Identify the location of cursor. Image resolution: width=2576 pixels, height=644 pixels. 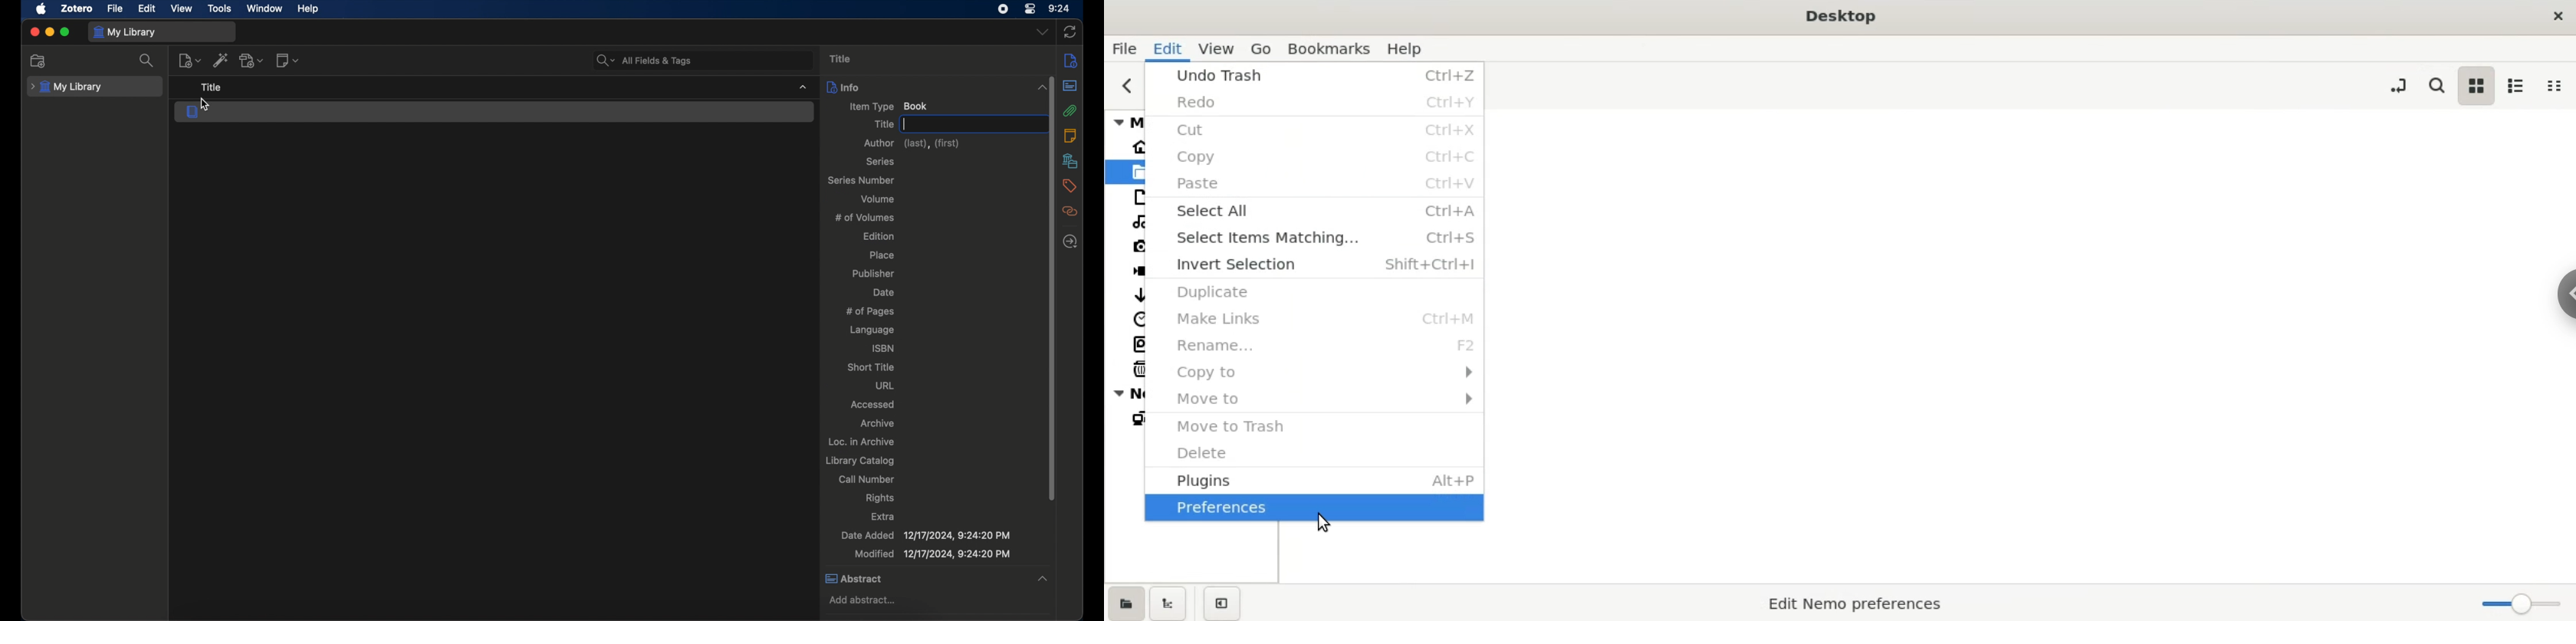
(206, 105).